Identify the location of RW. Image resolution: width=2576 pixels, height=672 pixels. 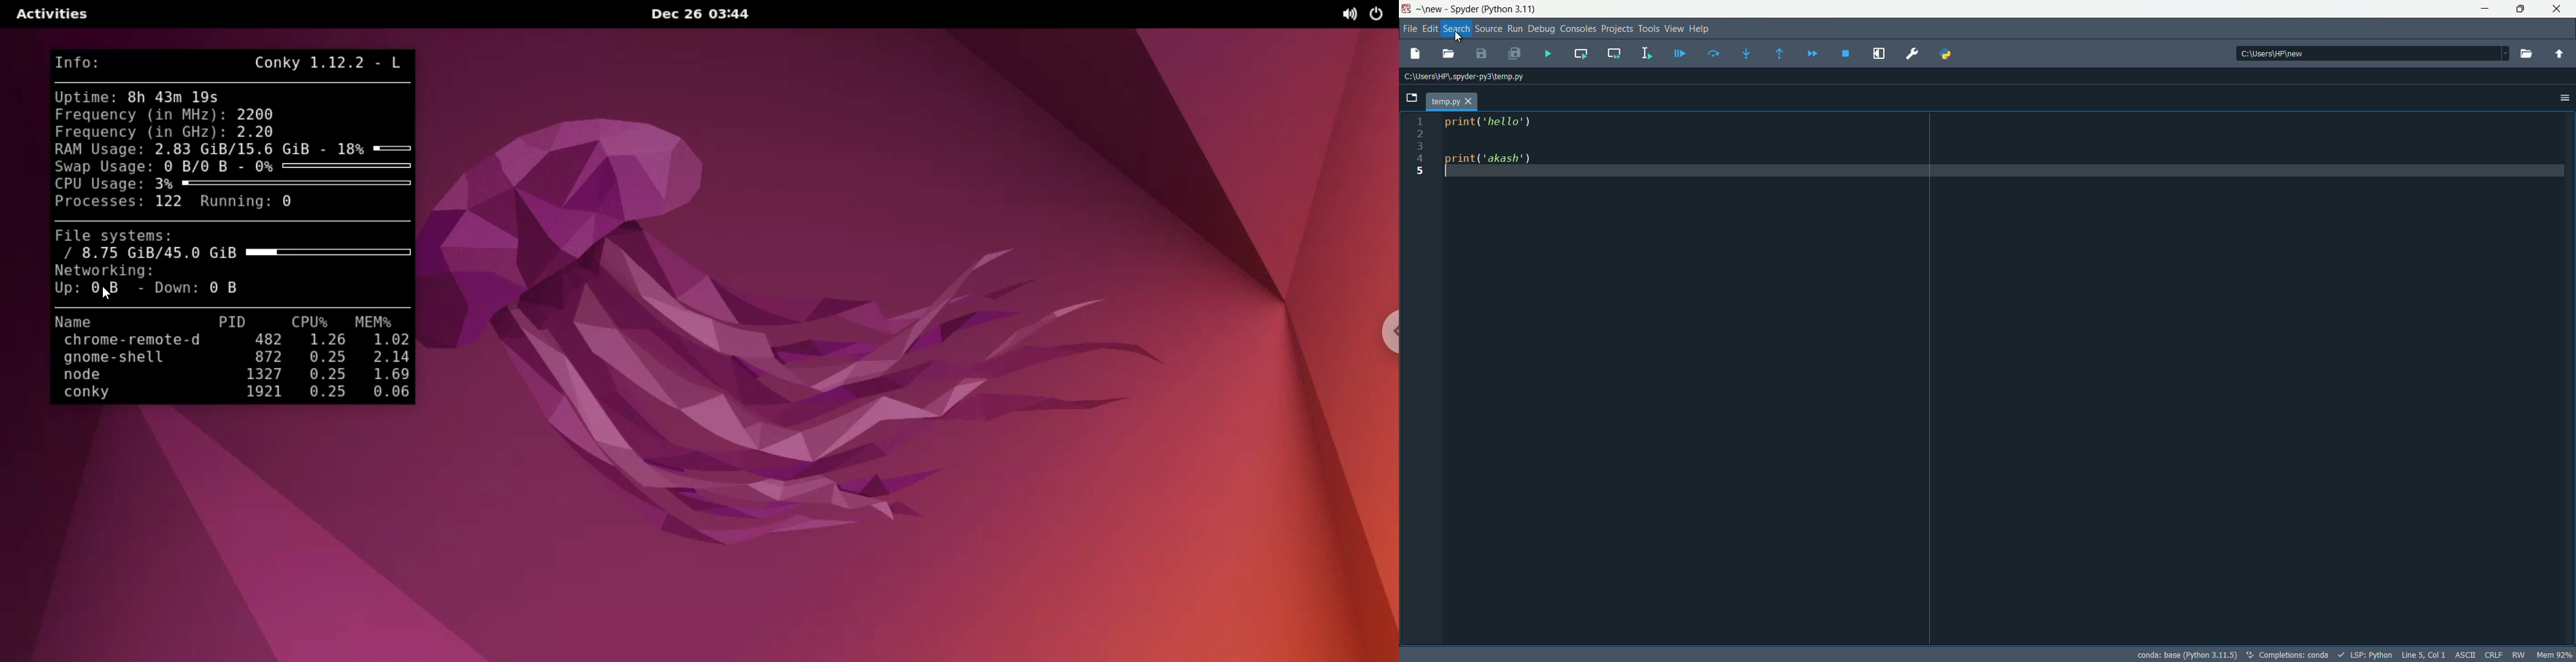
(2519, 654).